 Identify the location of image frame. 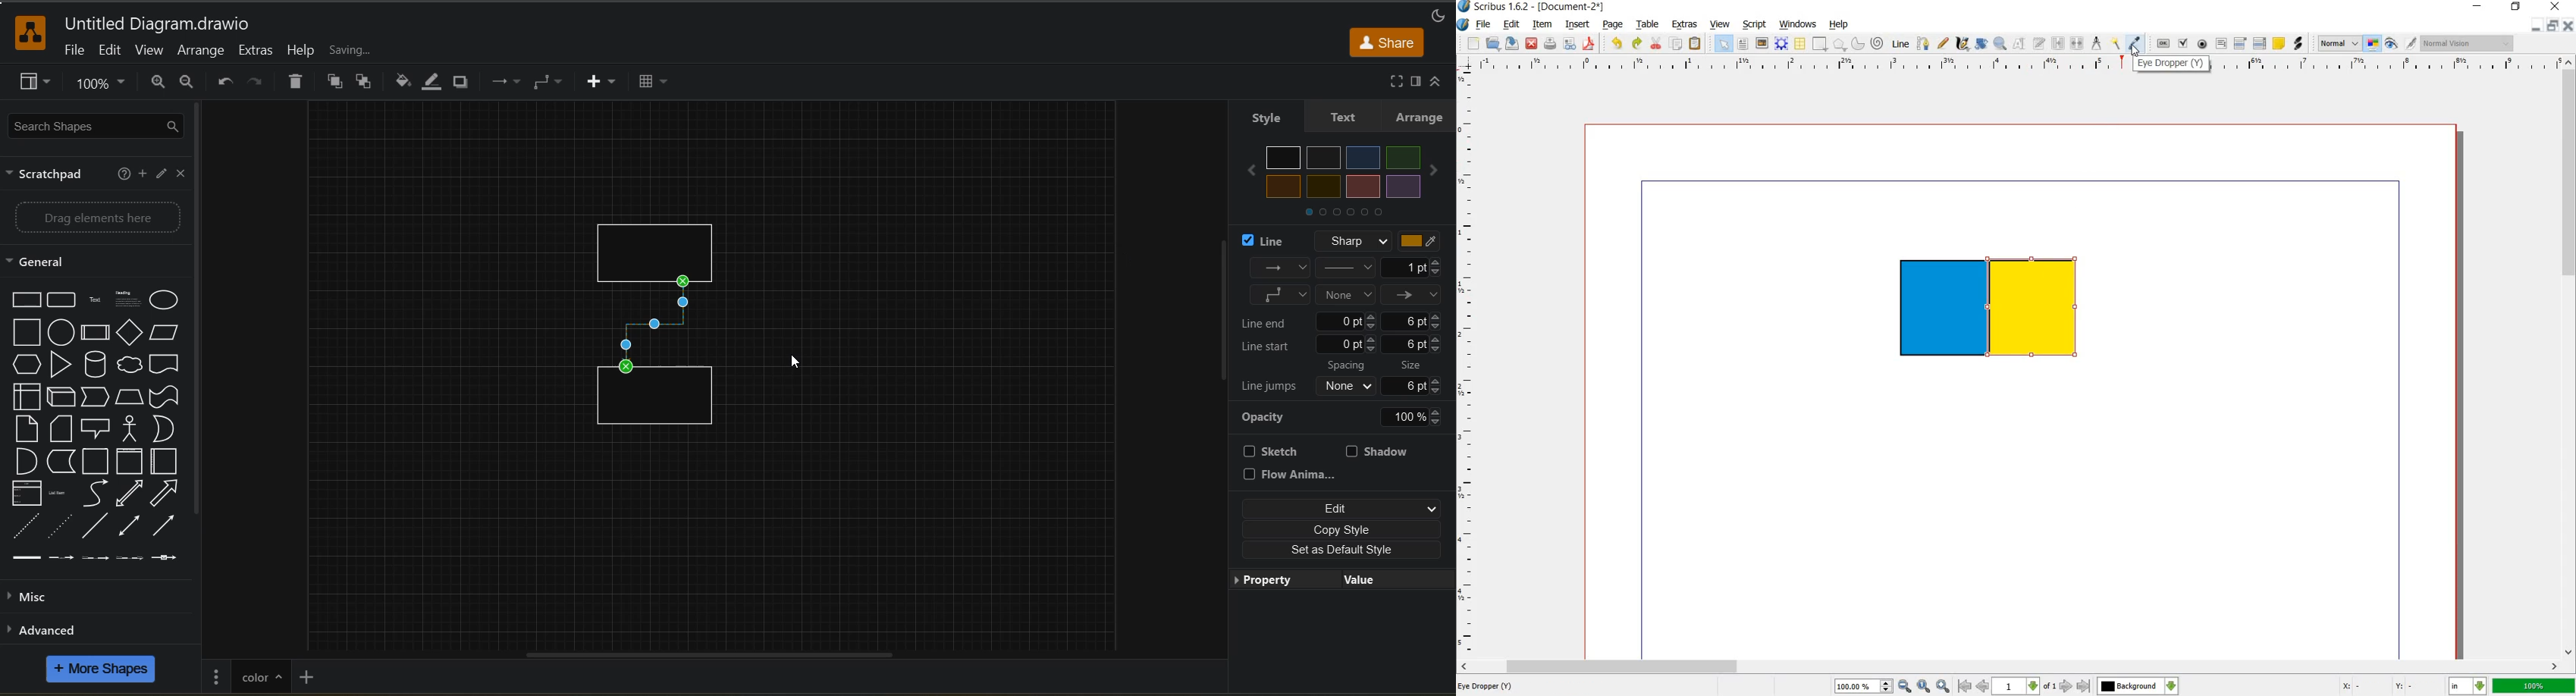
(1761, 44).